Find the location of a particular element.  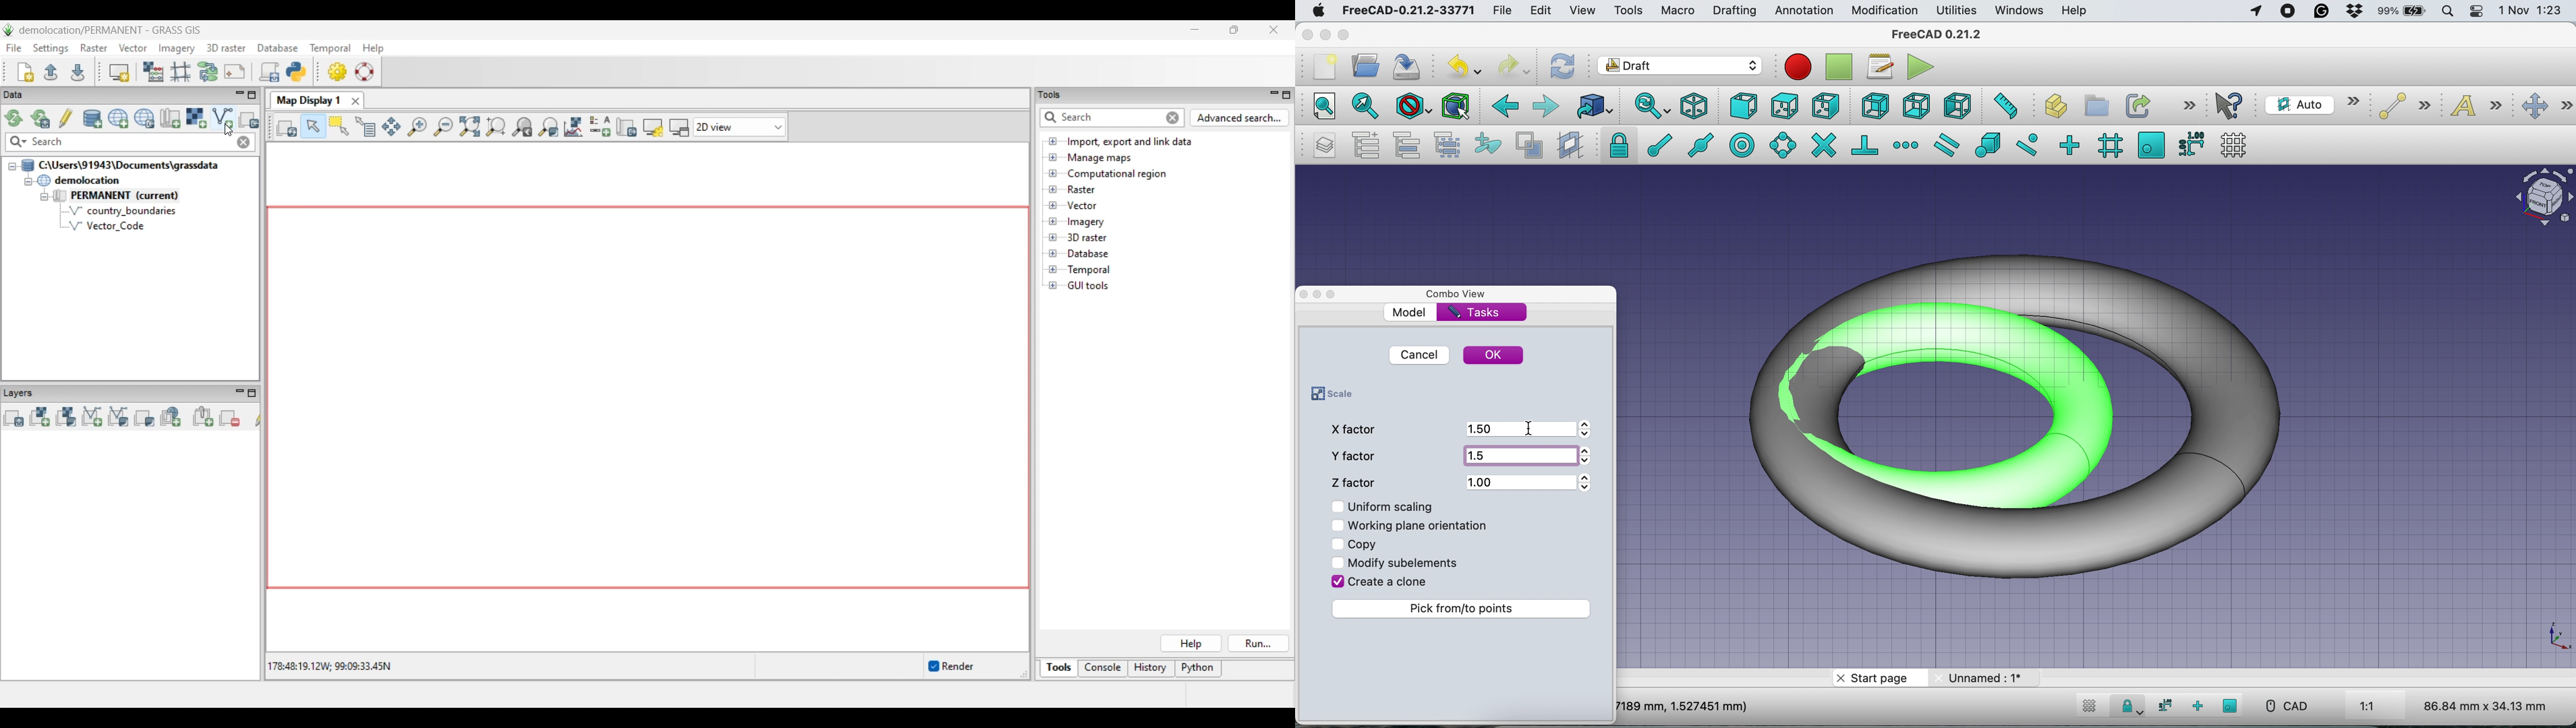

make link is located at coordinates (2137, 105).